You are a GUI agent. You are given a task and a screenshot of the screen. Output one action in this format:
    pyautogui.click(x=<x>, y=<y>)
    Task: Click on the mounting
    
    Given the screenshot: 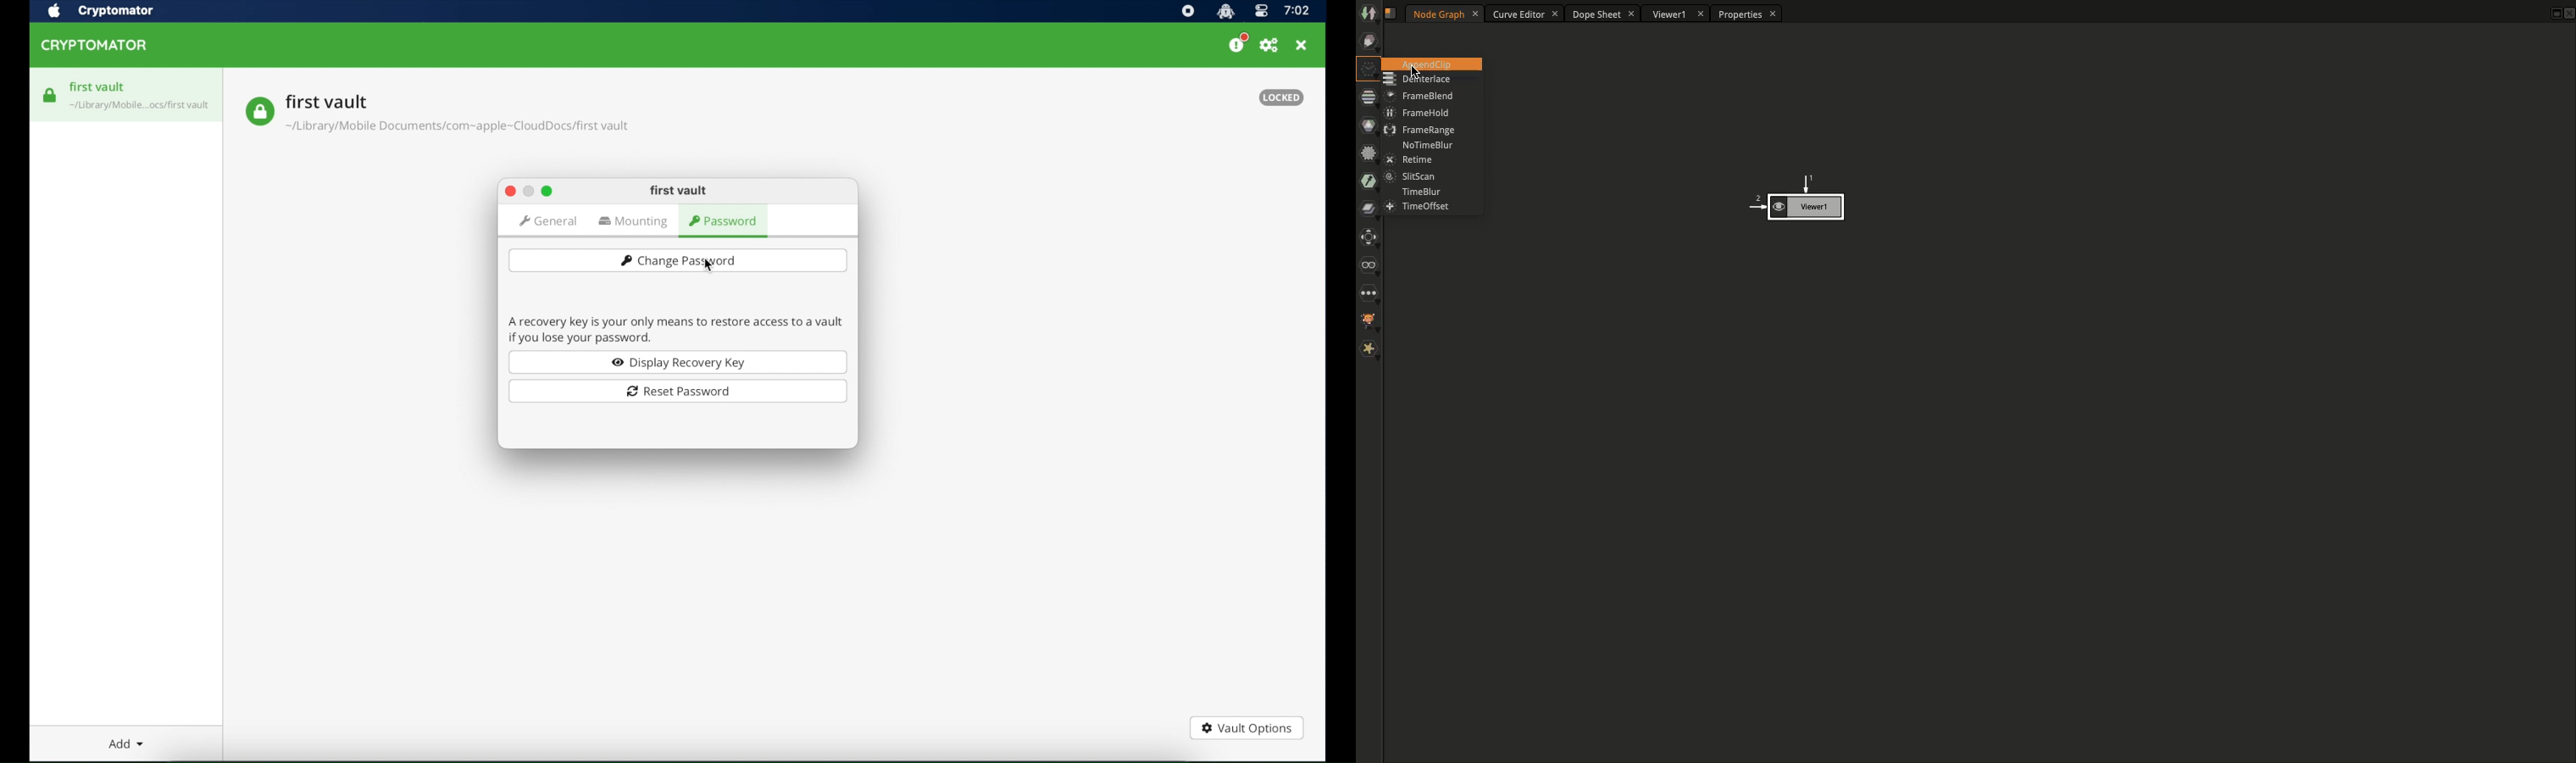 What is the action you would take?
    pyautogui.click(x=635, y=223)
    